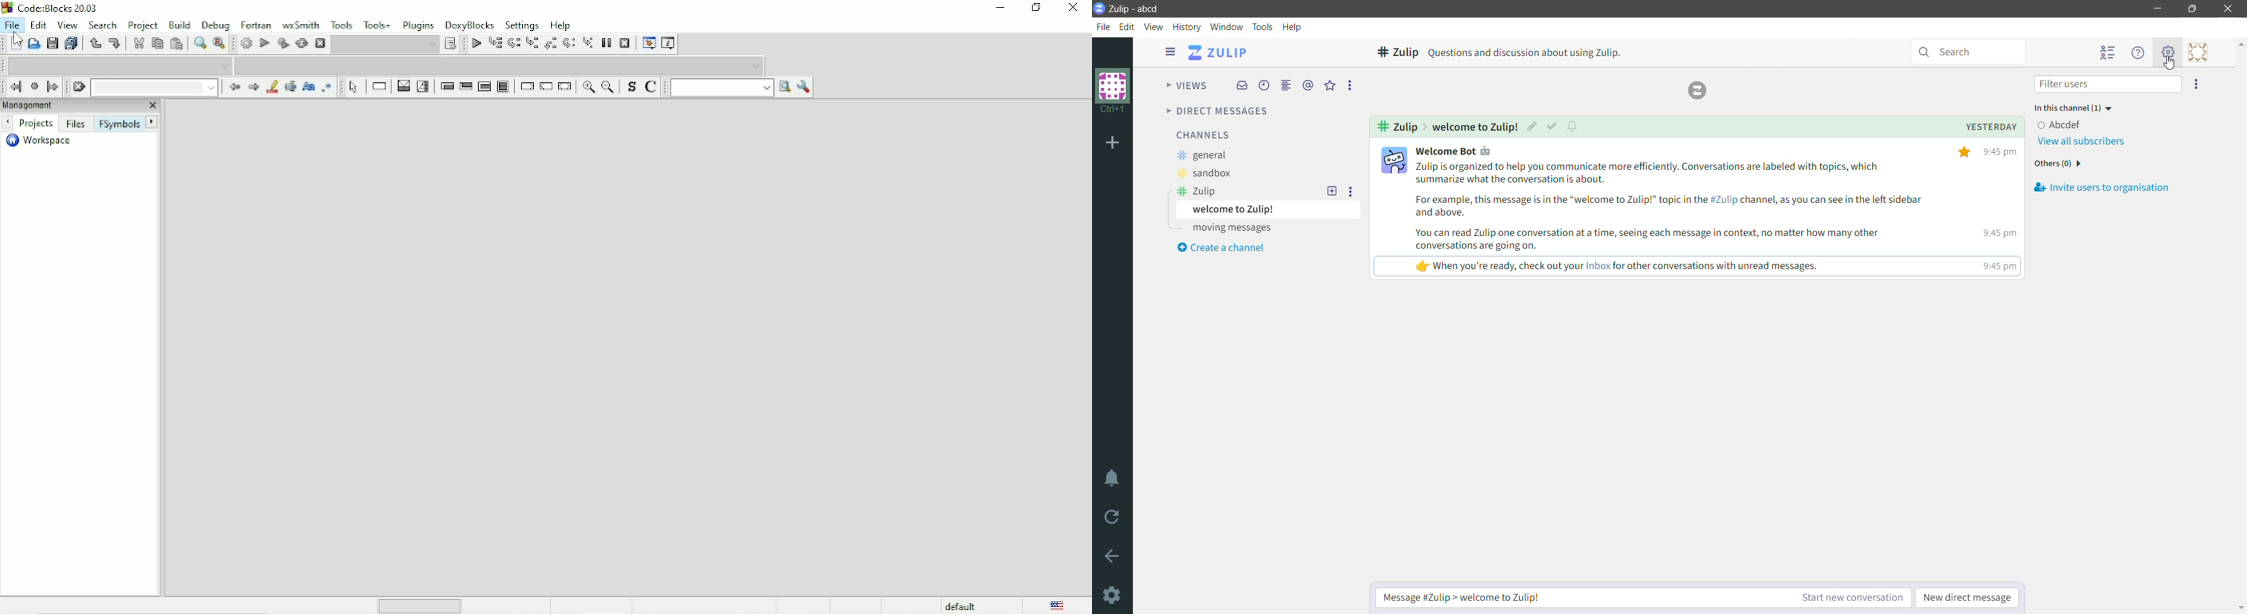  Describe the element at coordinates (154, 87) in the screenshot. I see `Drop down` at that location.